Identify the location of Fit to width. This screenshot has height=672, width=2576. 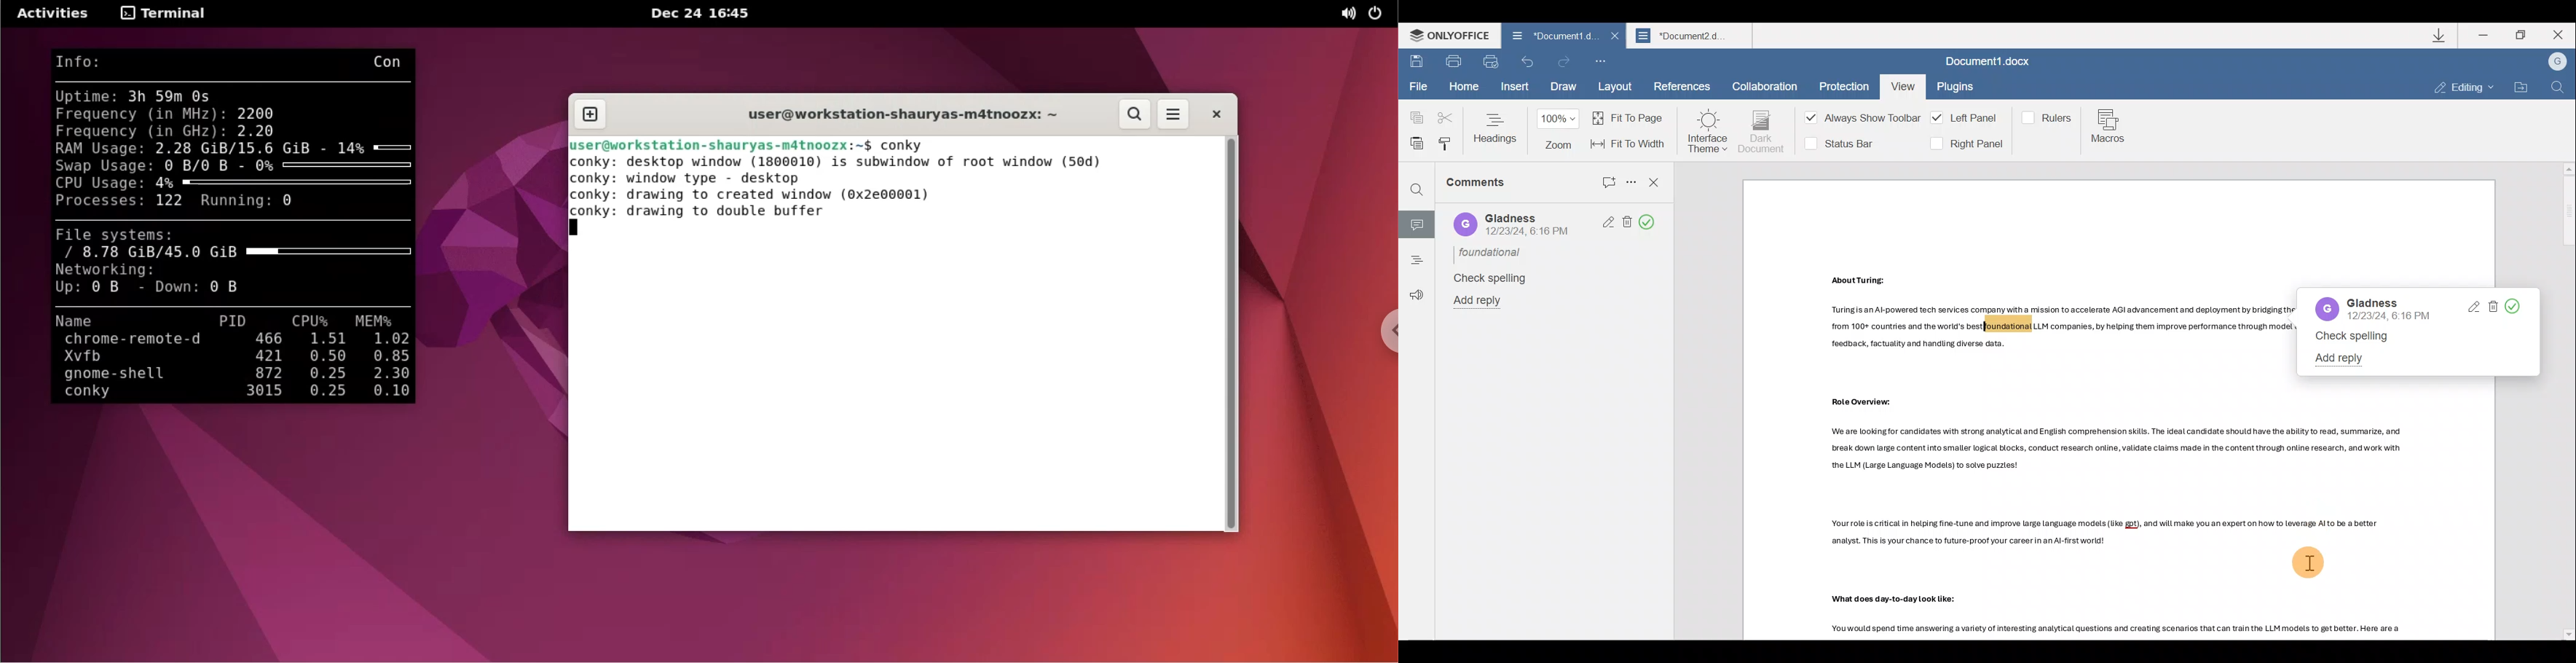
(1630, 144).